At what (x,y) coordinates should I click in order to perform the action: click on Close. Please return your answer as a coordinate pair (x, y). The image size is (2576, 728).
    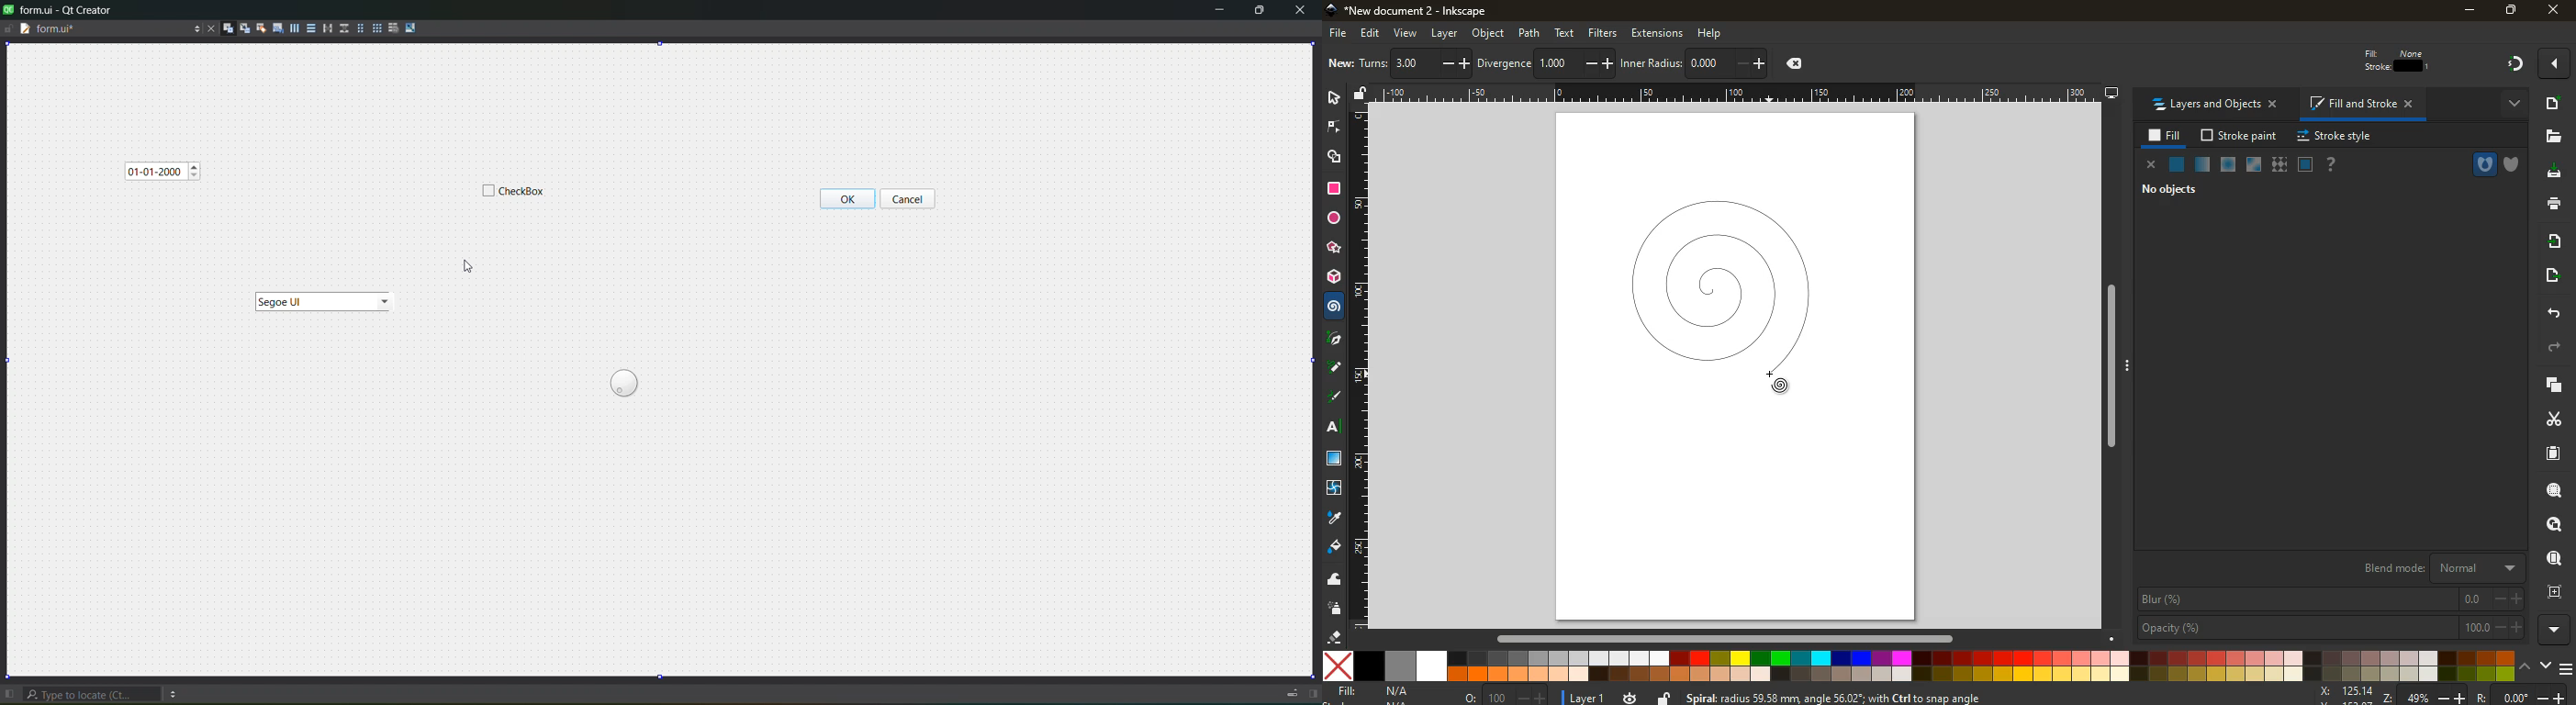
    Looking at the image, I should click on (1299, 10).